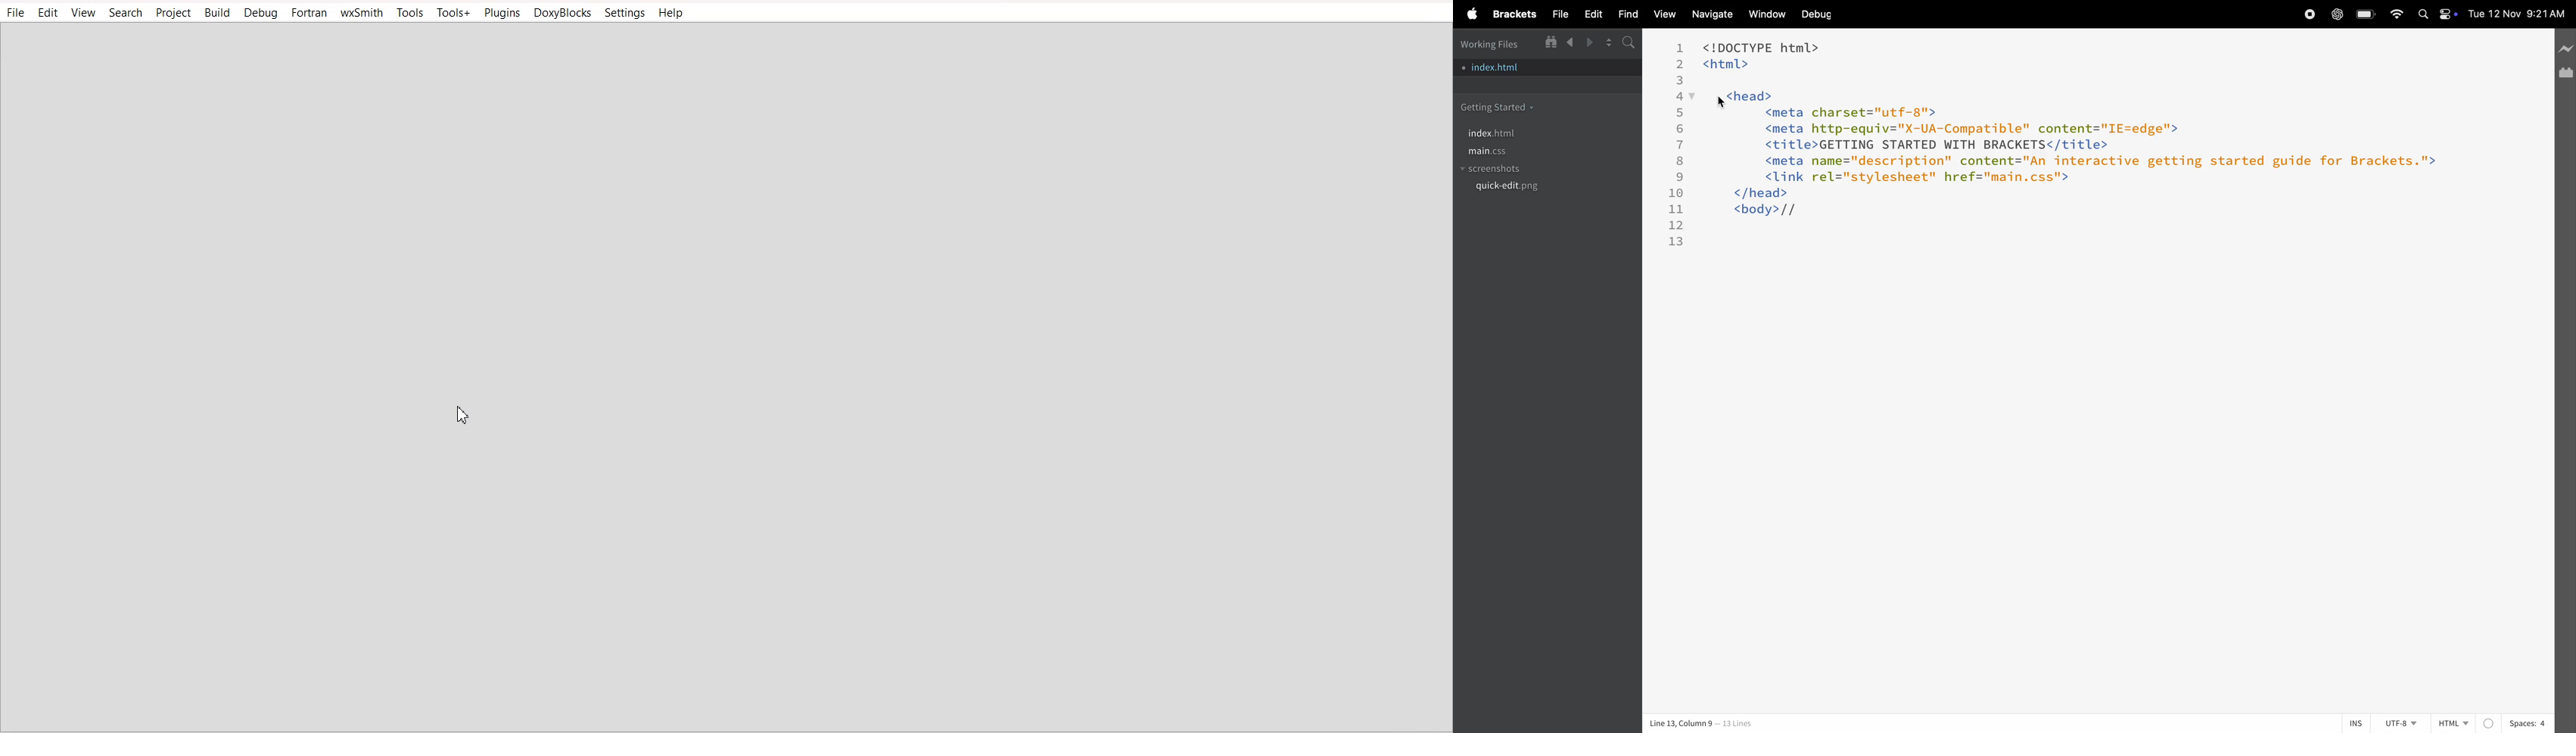 The height and width of the screenshot is (756, 2576). Describe the element at coordinates (562, 12) in the screenshot. I see `DoxyBlocks` at that location.